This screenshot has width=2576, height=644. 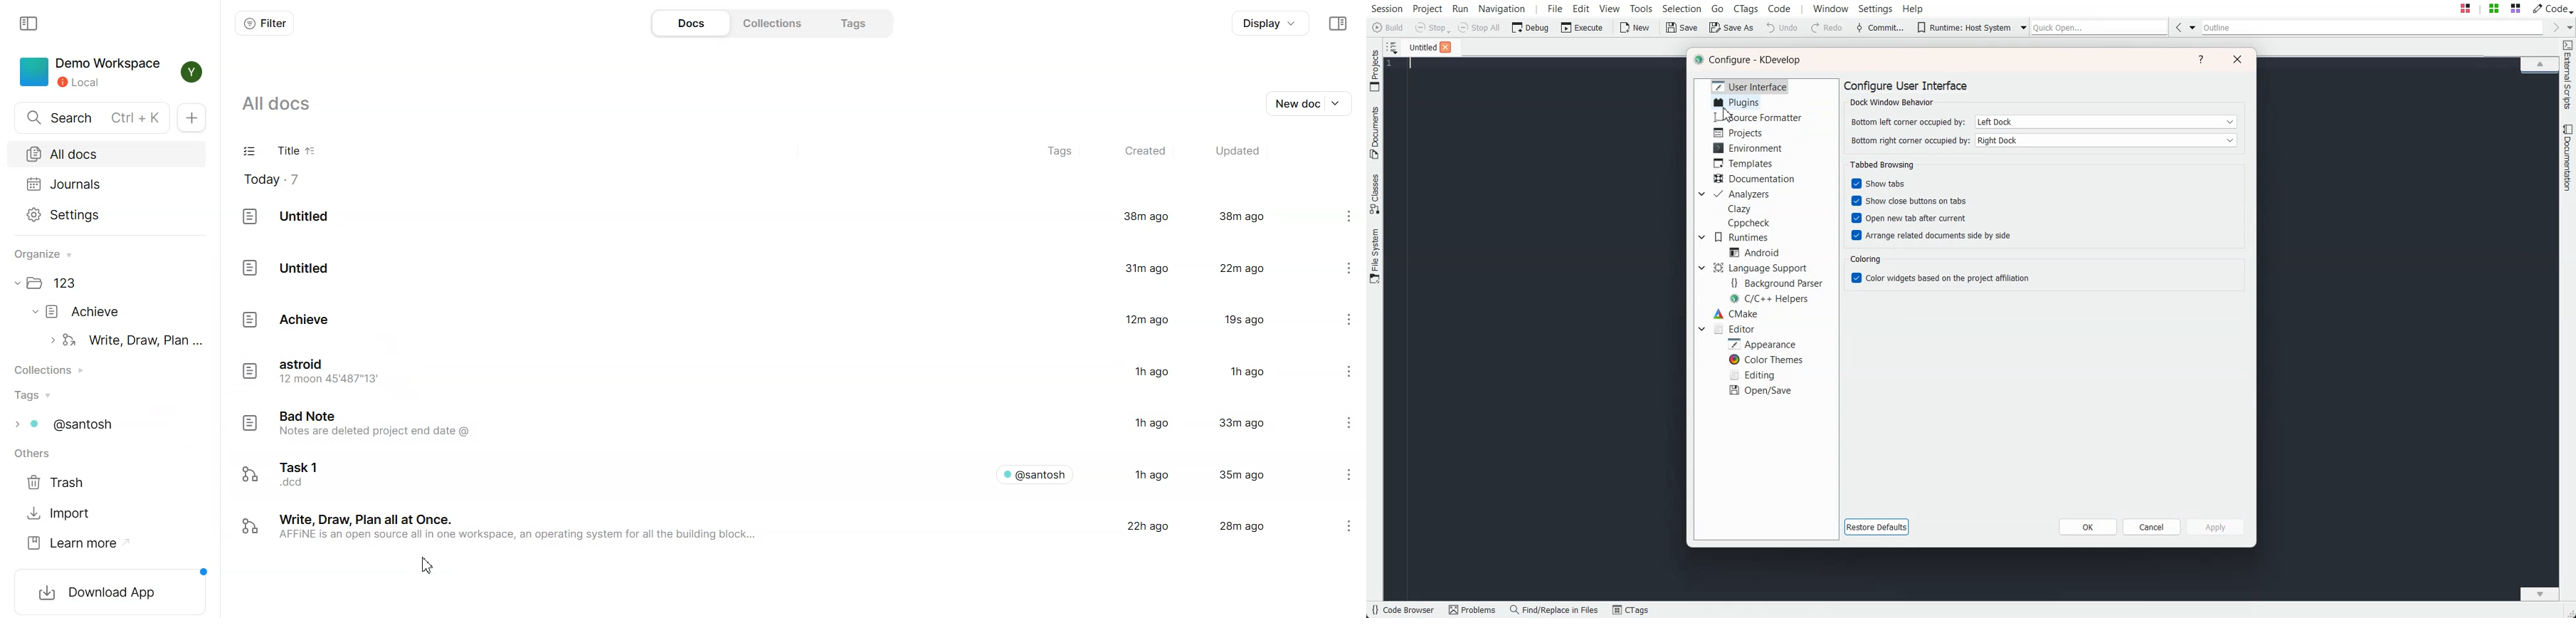 I want to click on Settings, so click(x=1338, y=372).